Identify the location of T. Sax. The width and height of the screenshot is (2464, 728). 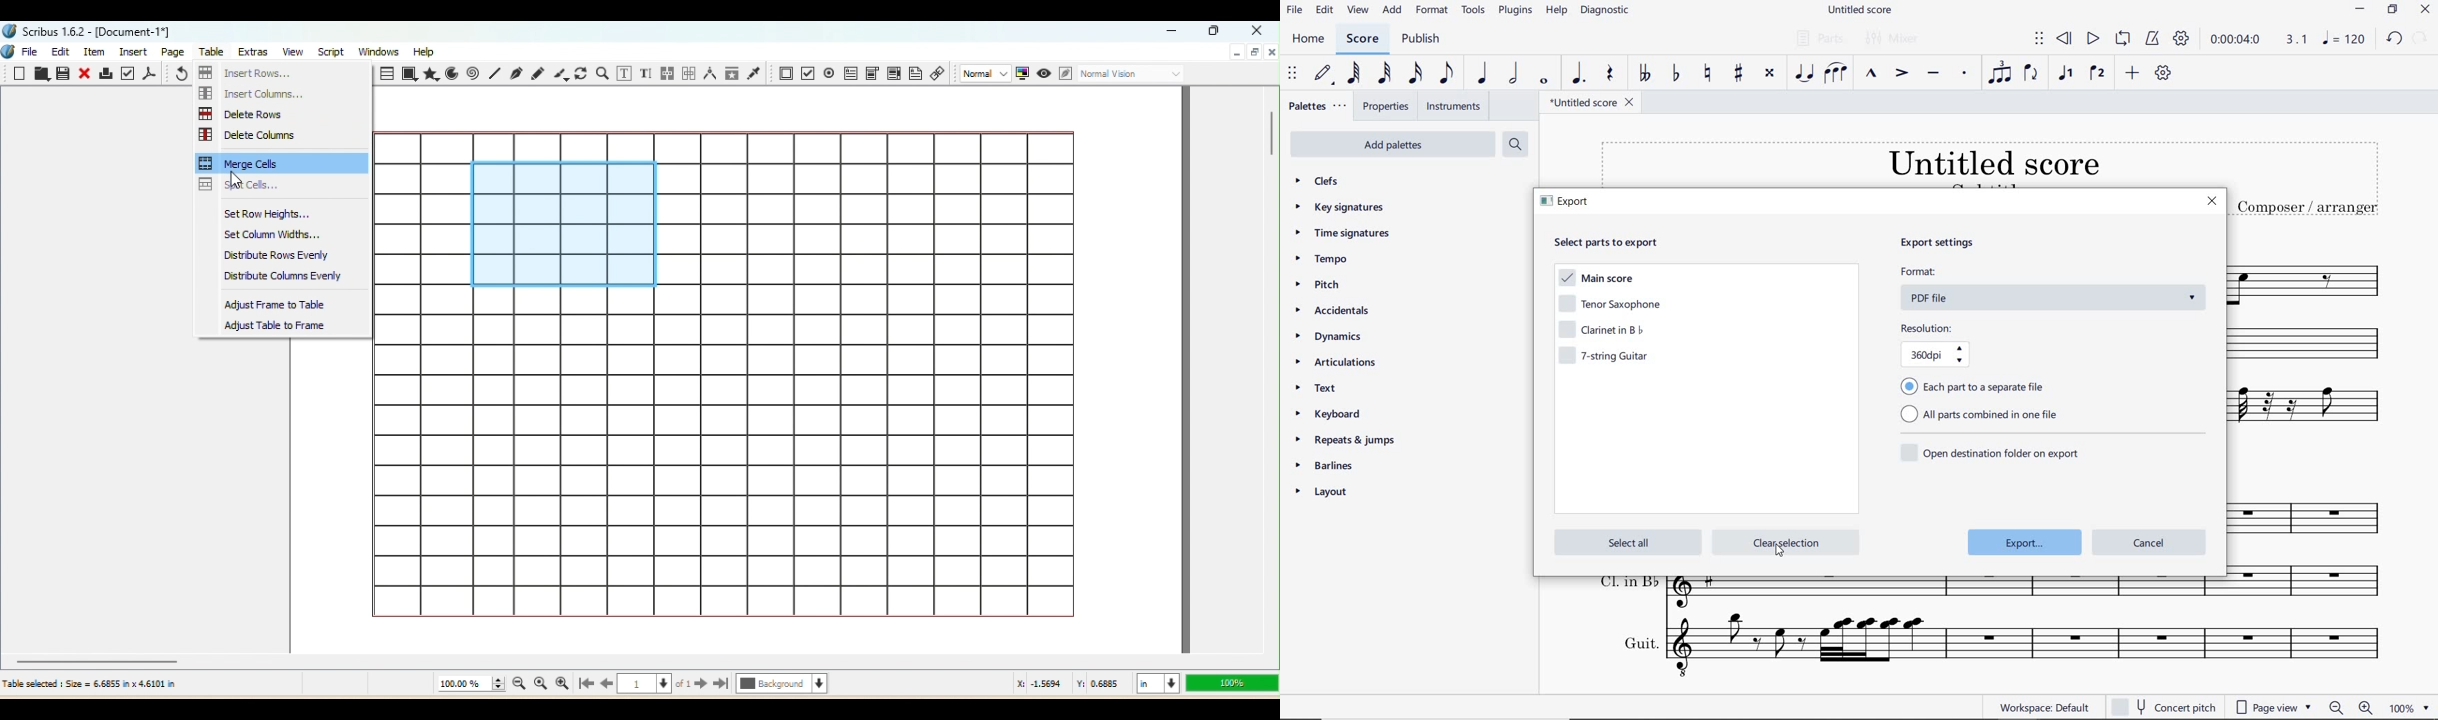
(2313, 514).